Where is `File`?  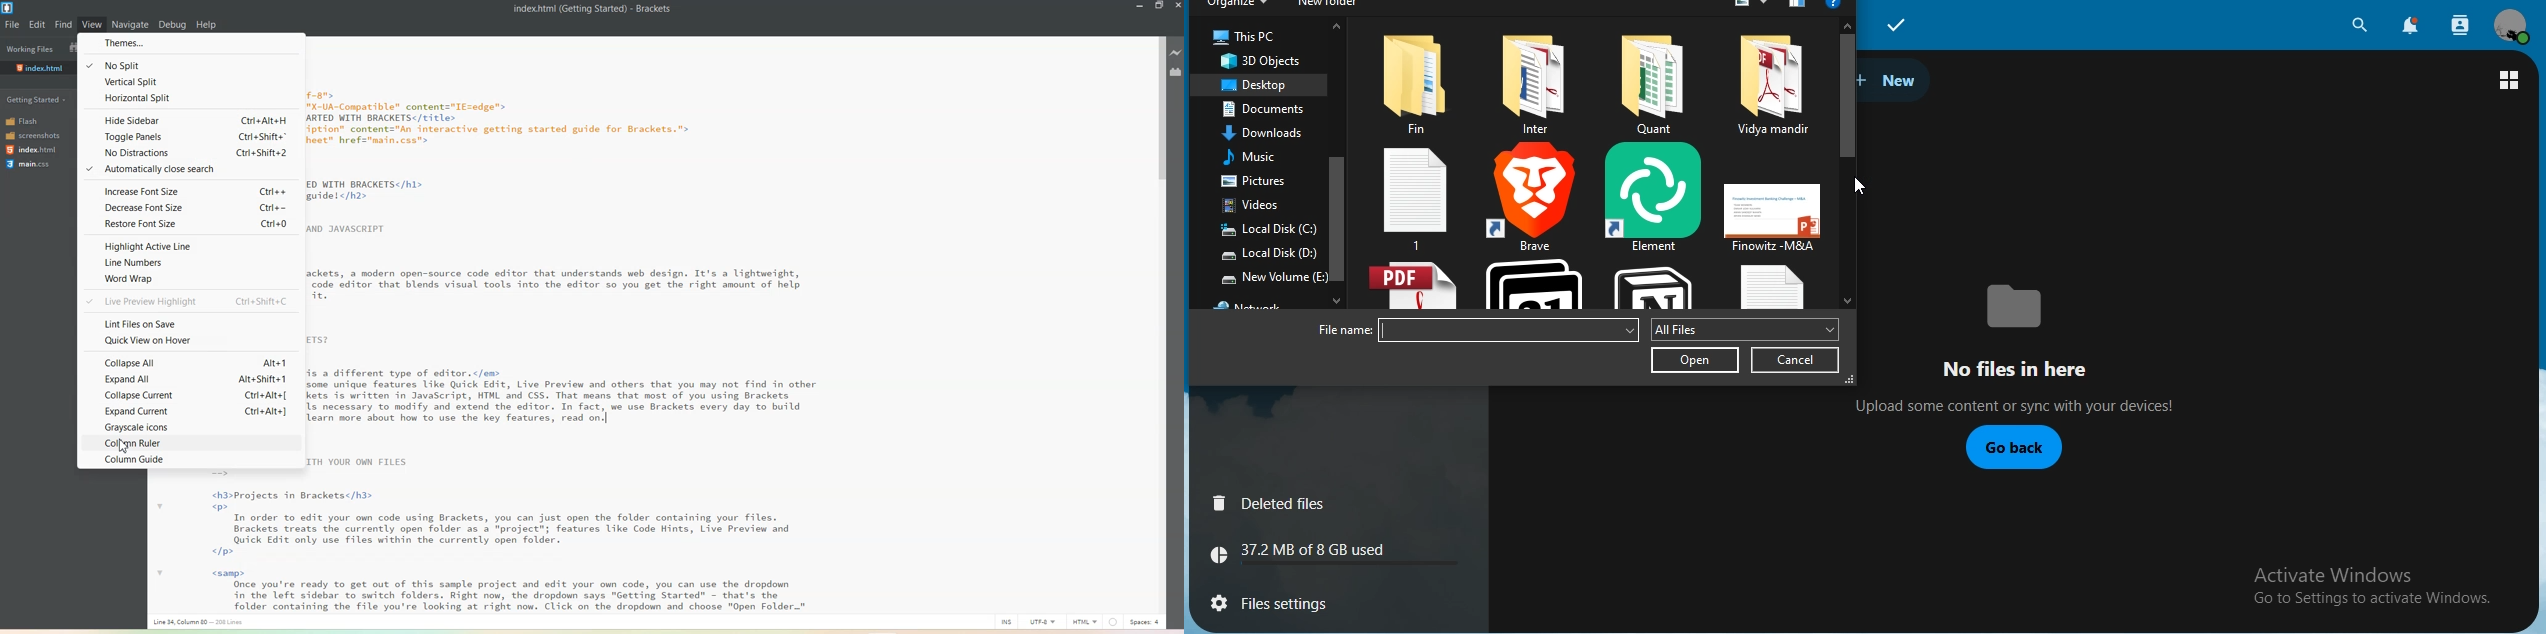 File is located at coordinates (13, 24).